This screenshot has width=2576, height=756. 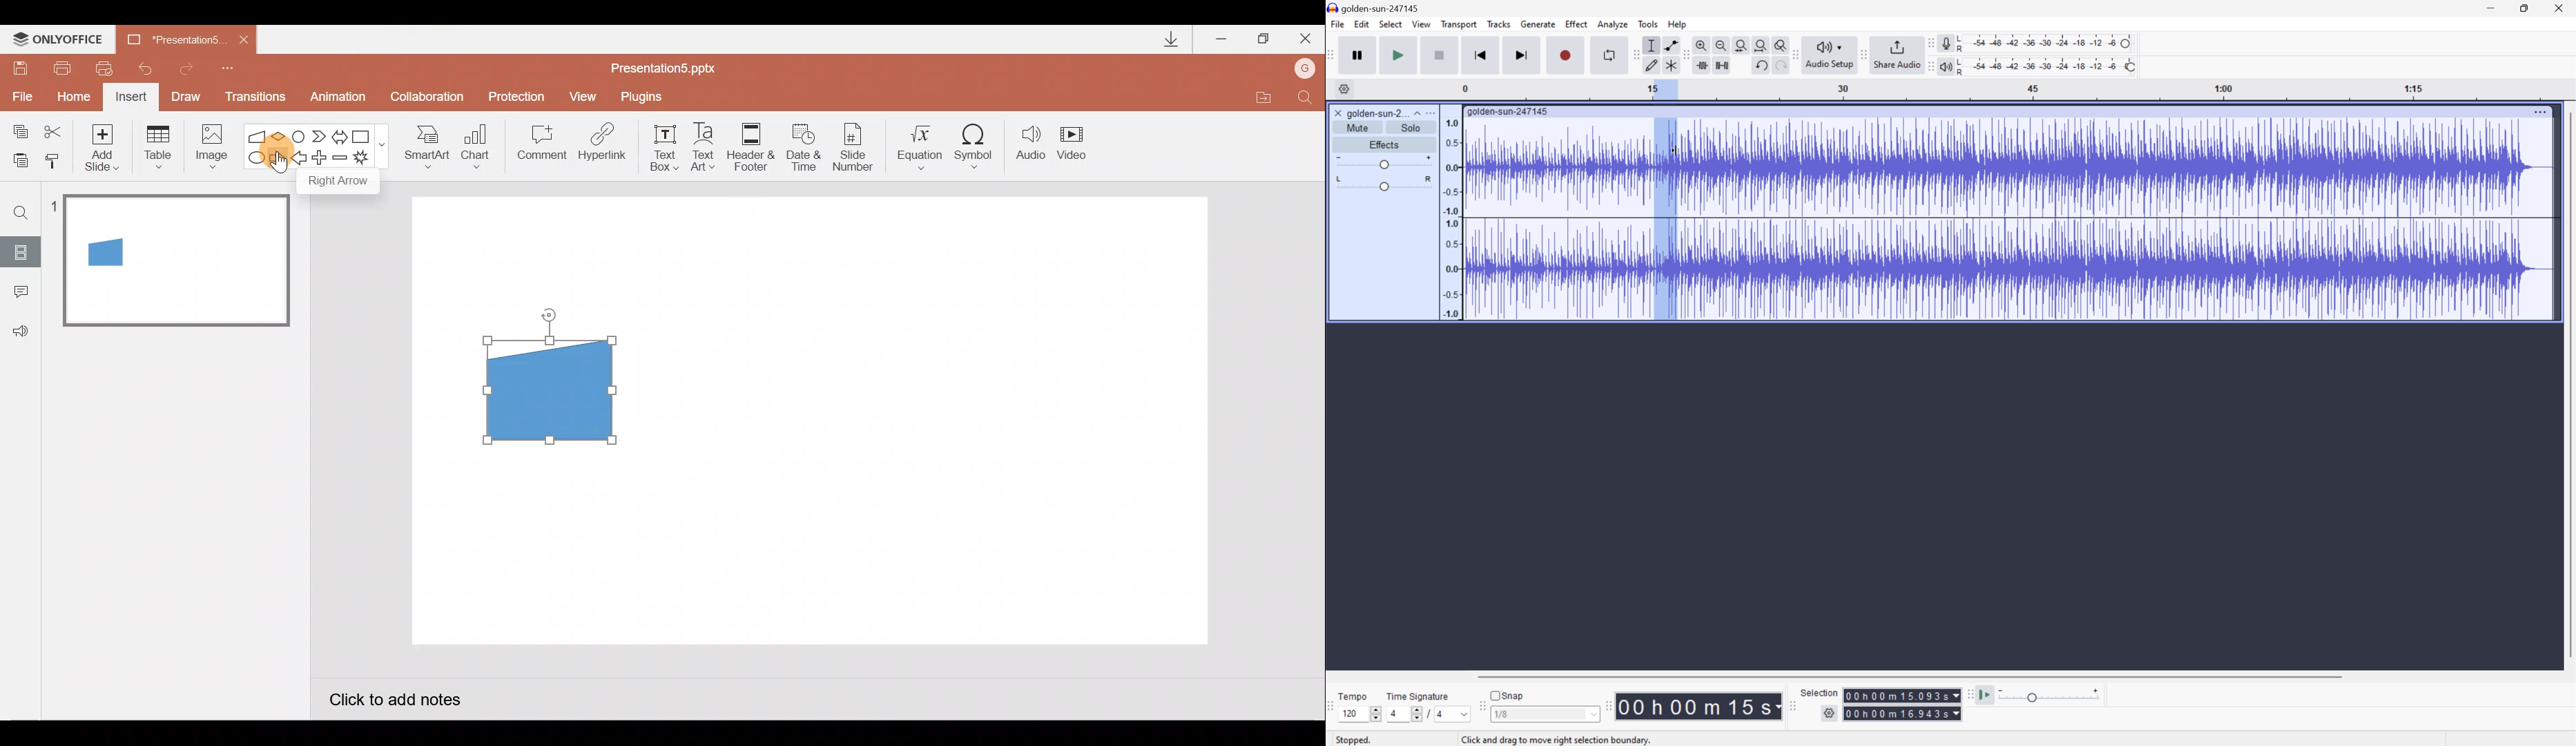 What do you see at coordinates (750, 146) in the screenshot?
I see `Header & footer` at bounding box center [750, 146].